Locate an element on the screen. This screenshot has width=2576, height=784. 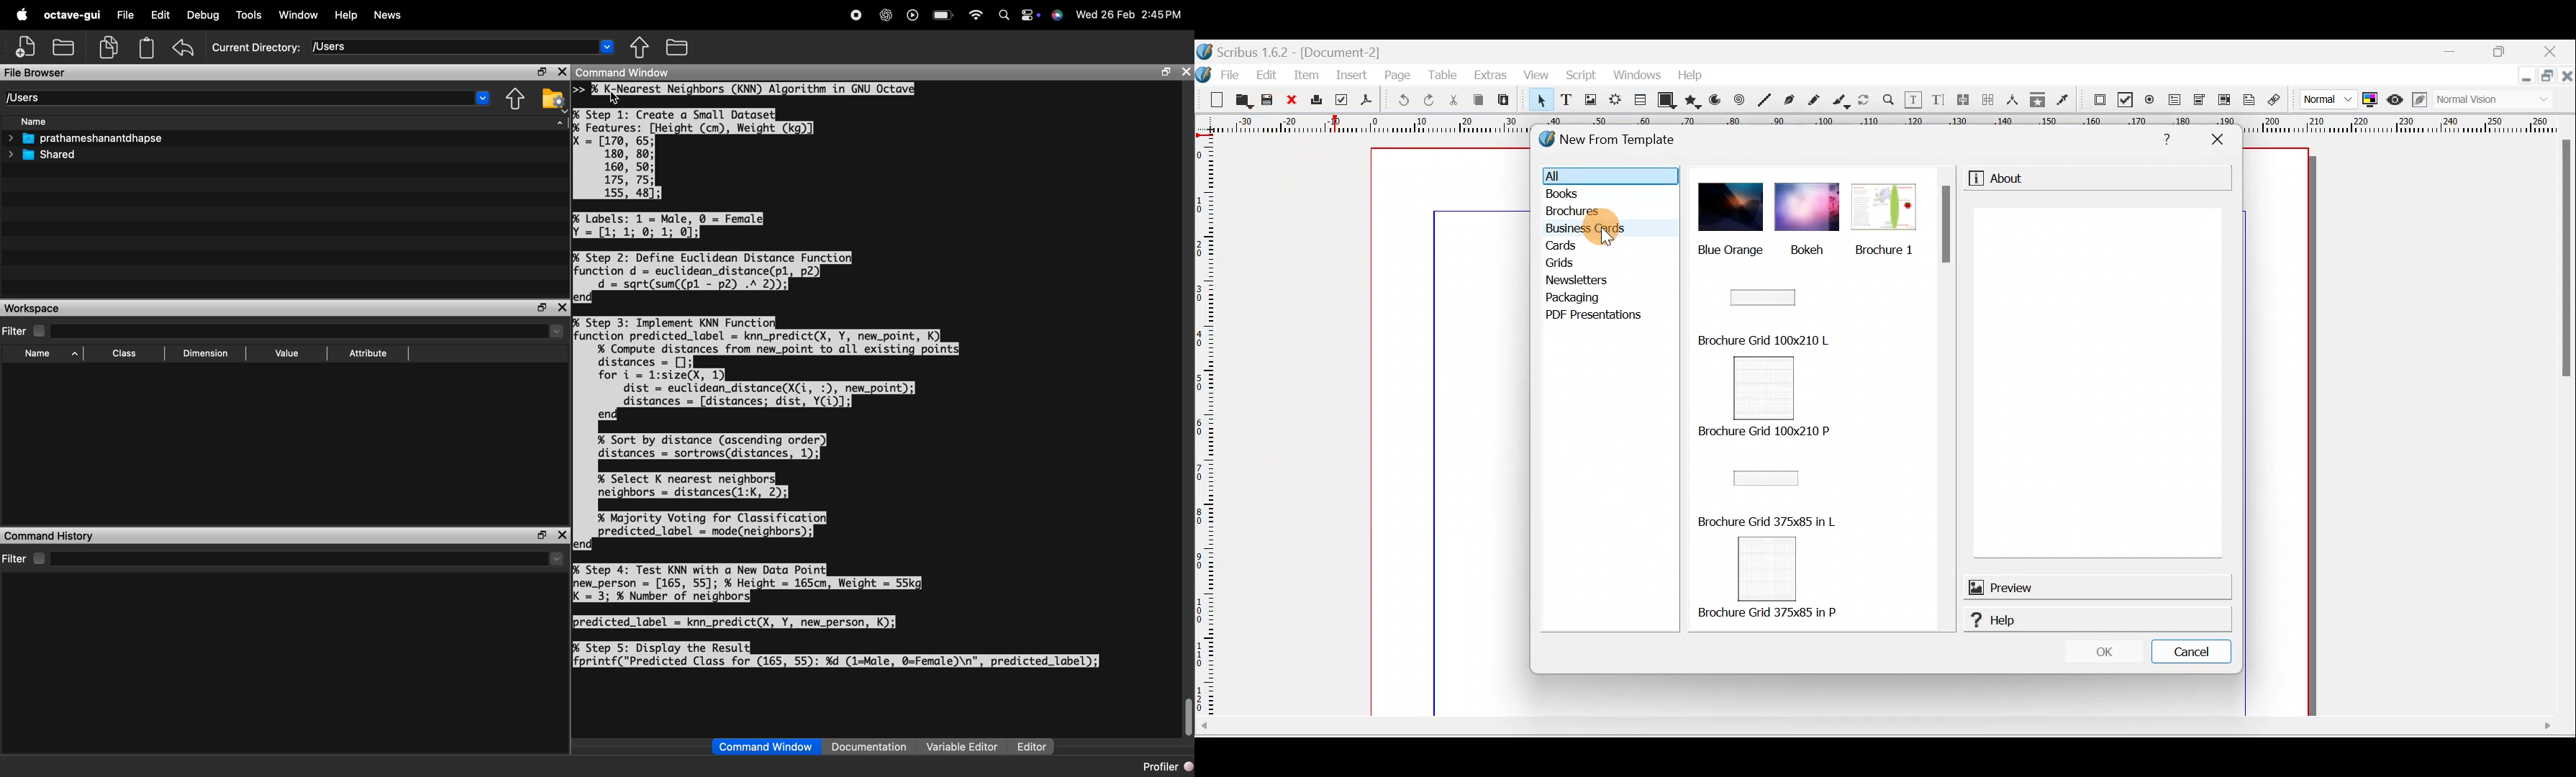
Save as PDF is located at coordinates (1366, 101).